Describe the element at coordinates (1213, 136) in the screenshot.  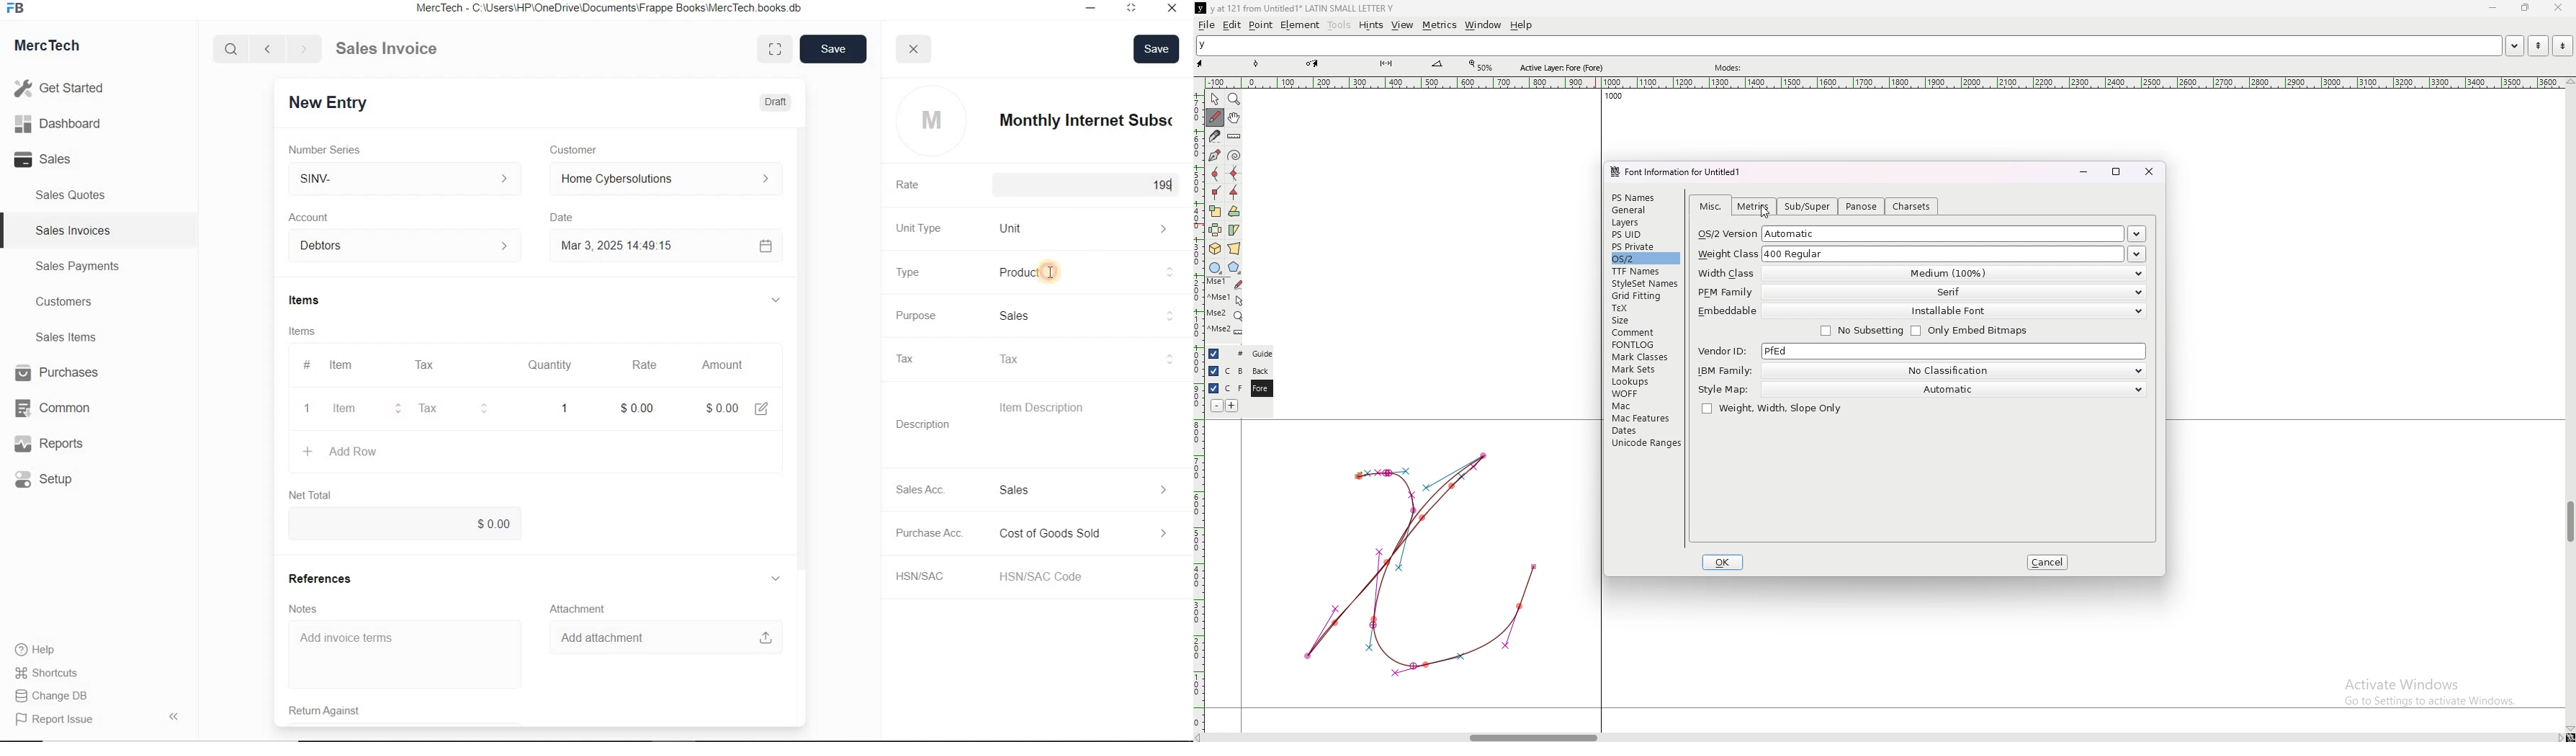
I see `cut a spline in two` at that location.